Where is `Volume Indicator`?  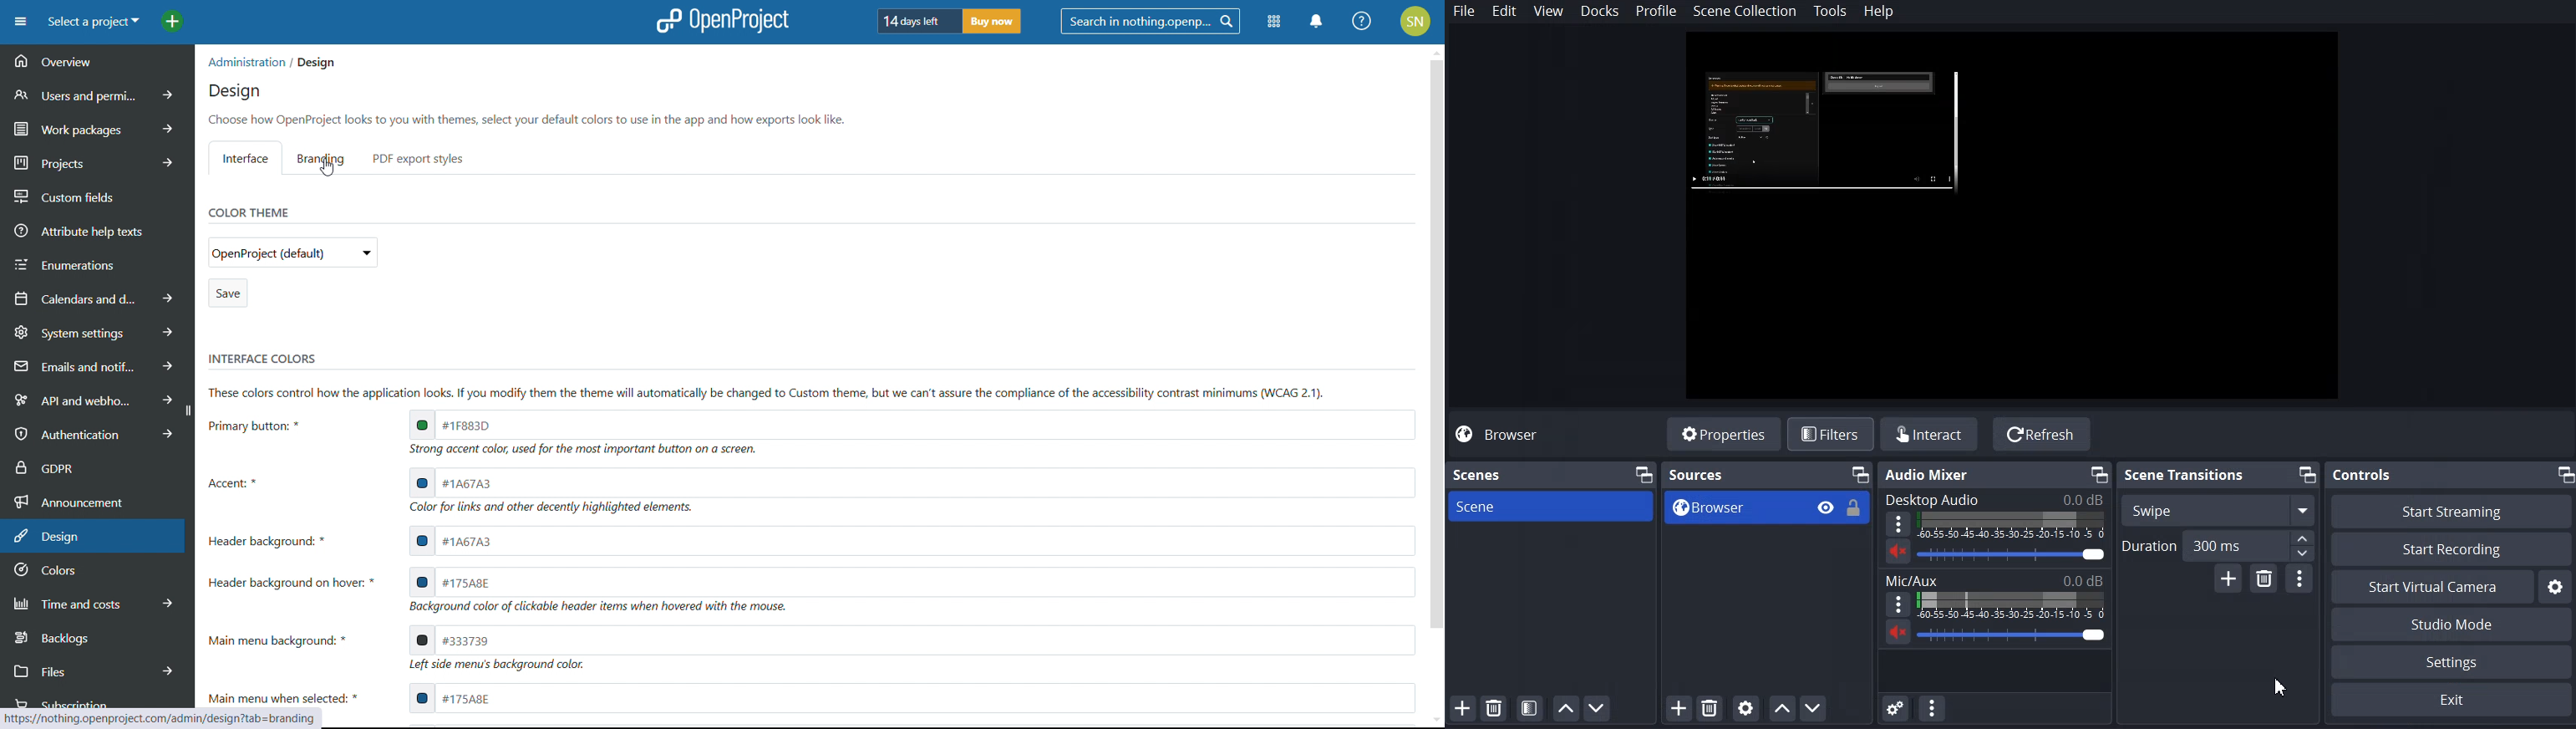 Volume Indicator is located at coordinates (2012, 526).